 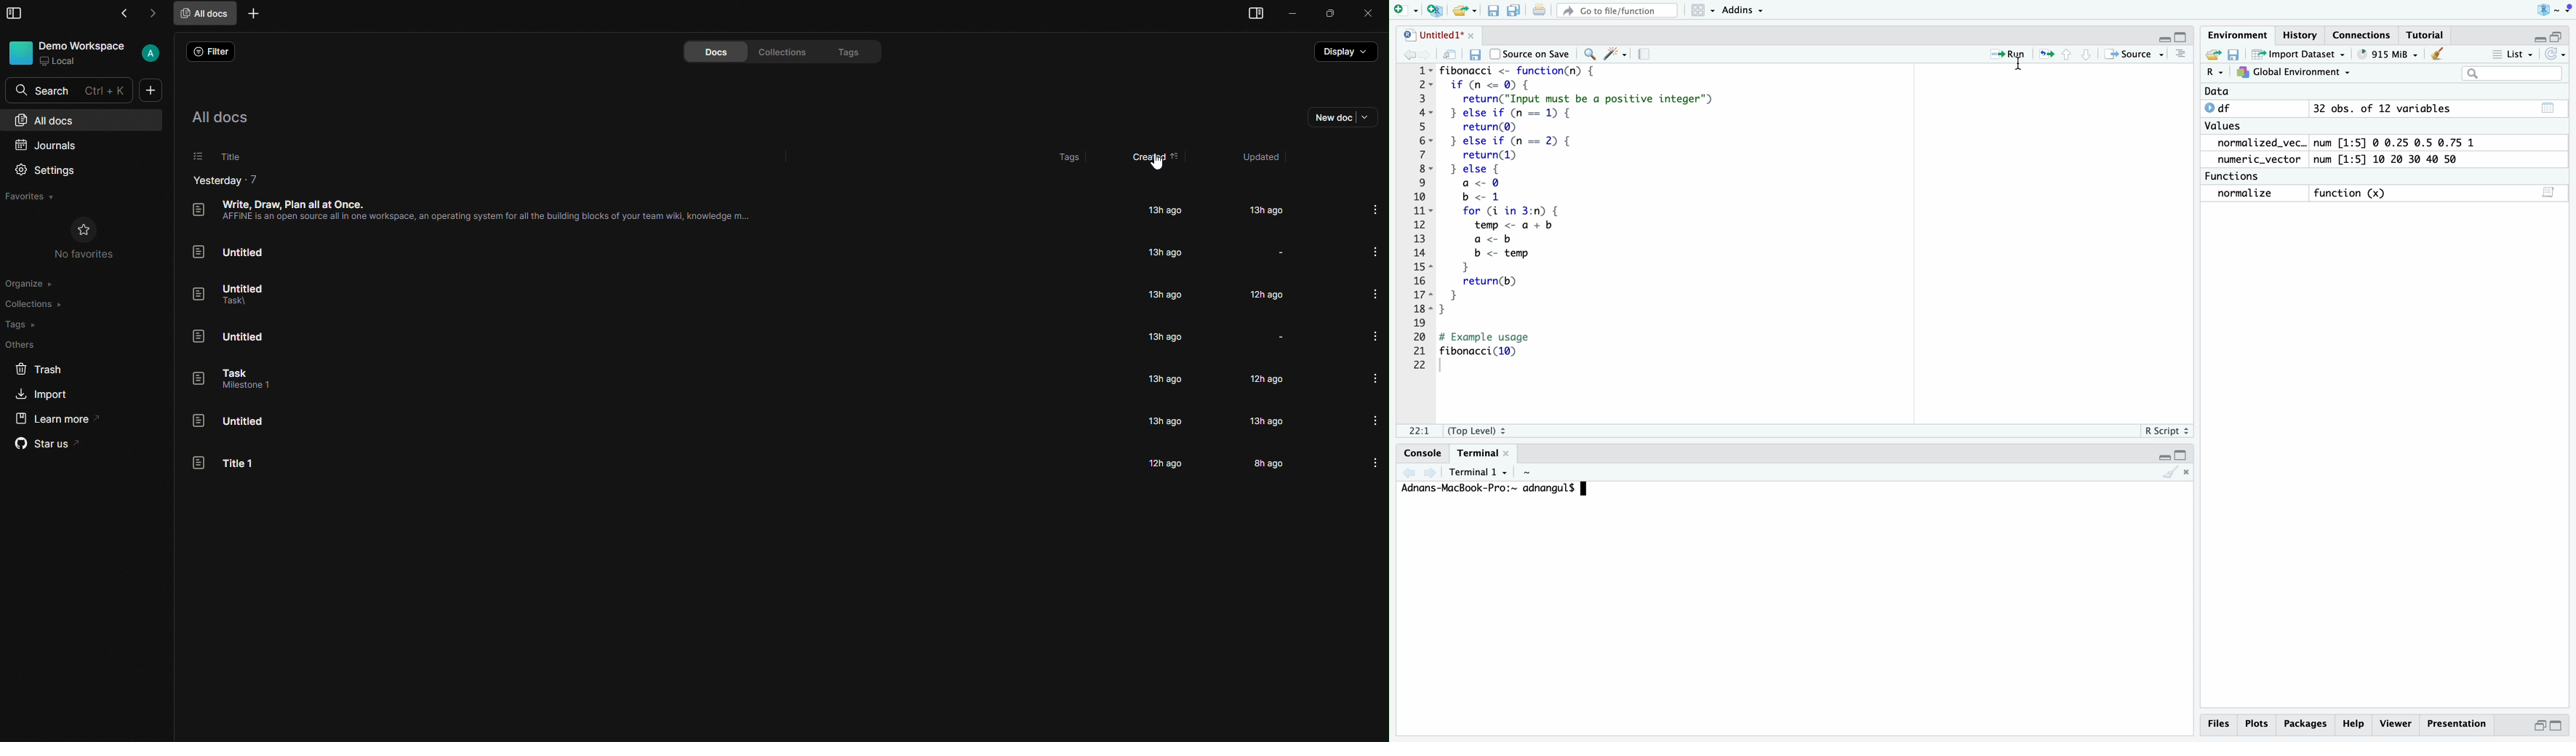 What do you see at coordinates (1156, 166) in the screenshot?
I see `cursor` at bounding box center [1156, 166].